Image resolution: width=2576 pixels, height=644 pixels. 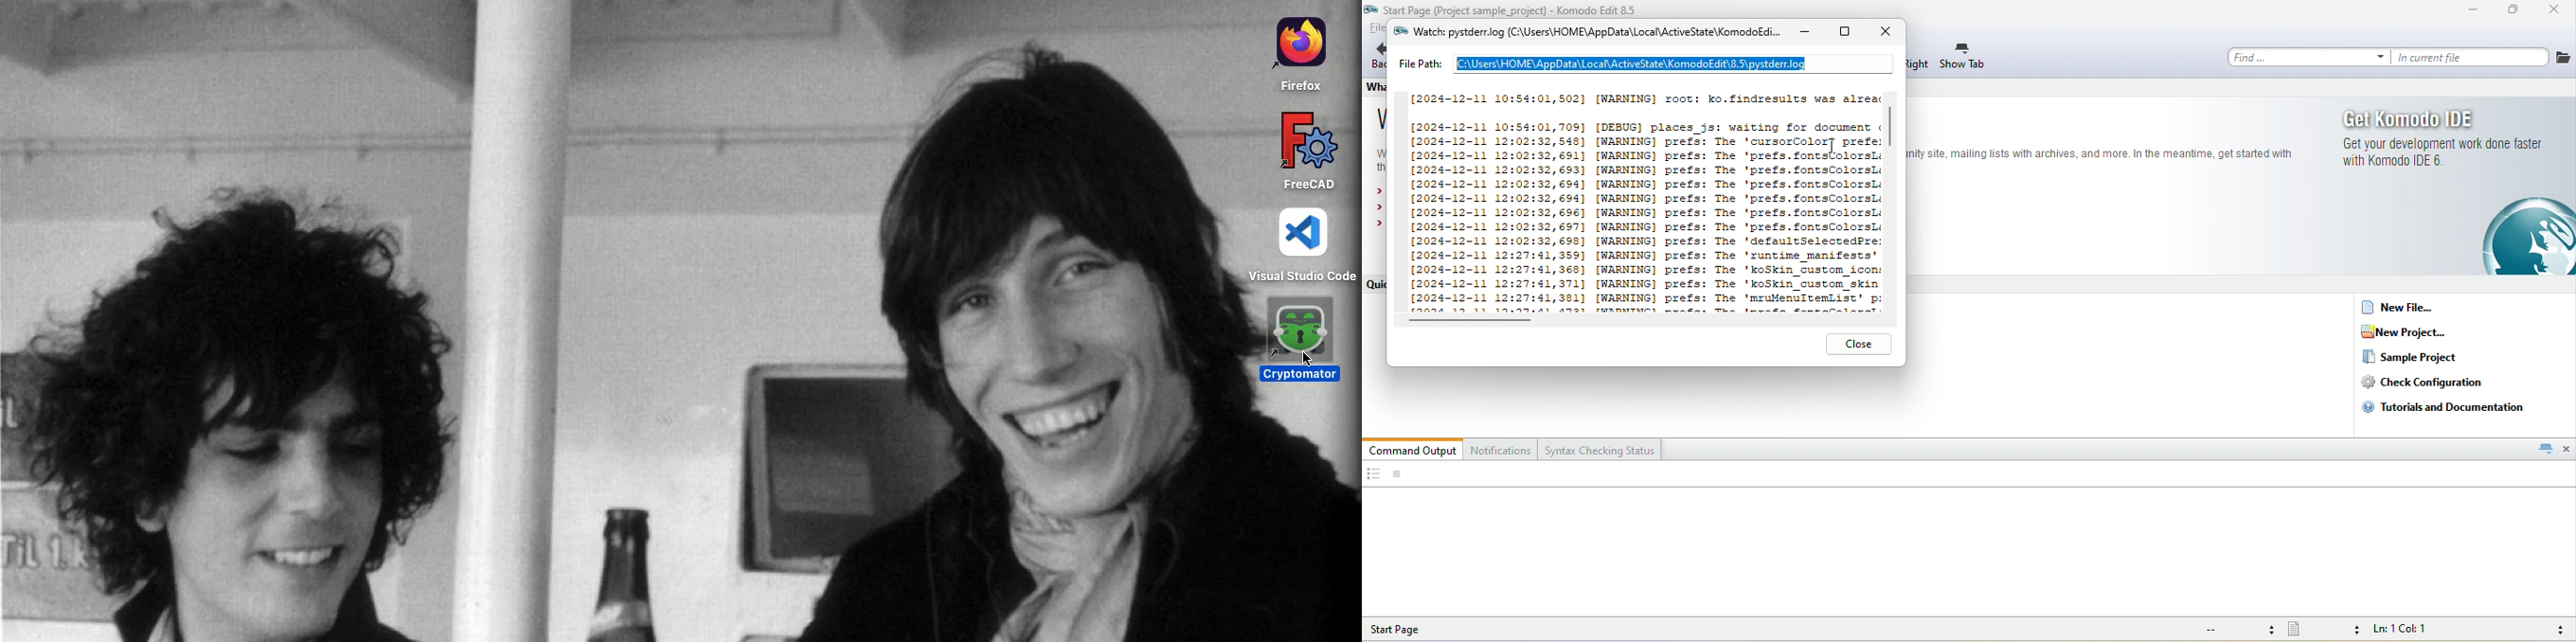 I want to click on file path, so click(x=1645, y=63).